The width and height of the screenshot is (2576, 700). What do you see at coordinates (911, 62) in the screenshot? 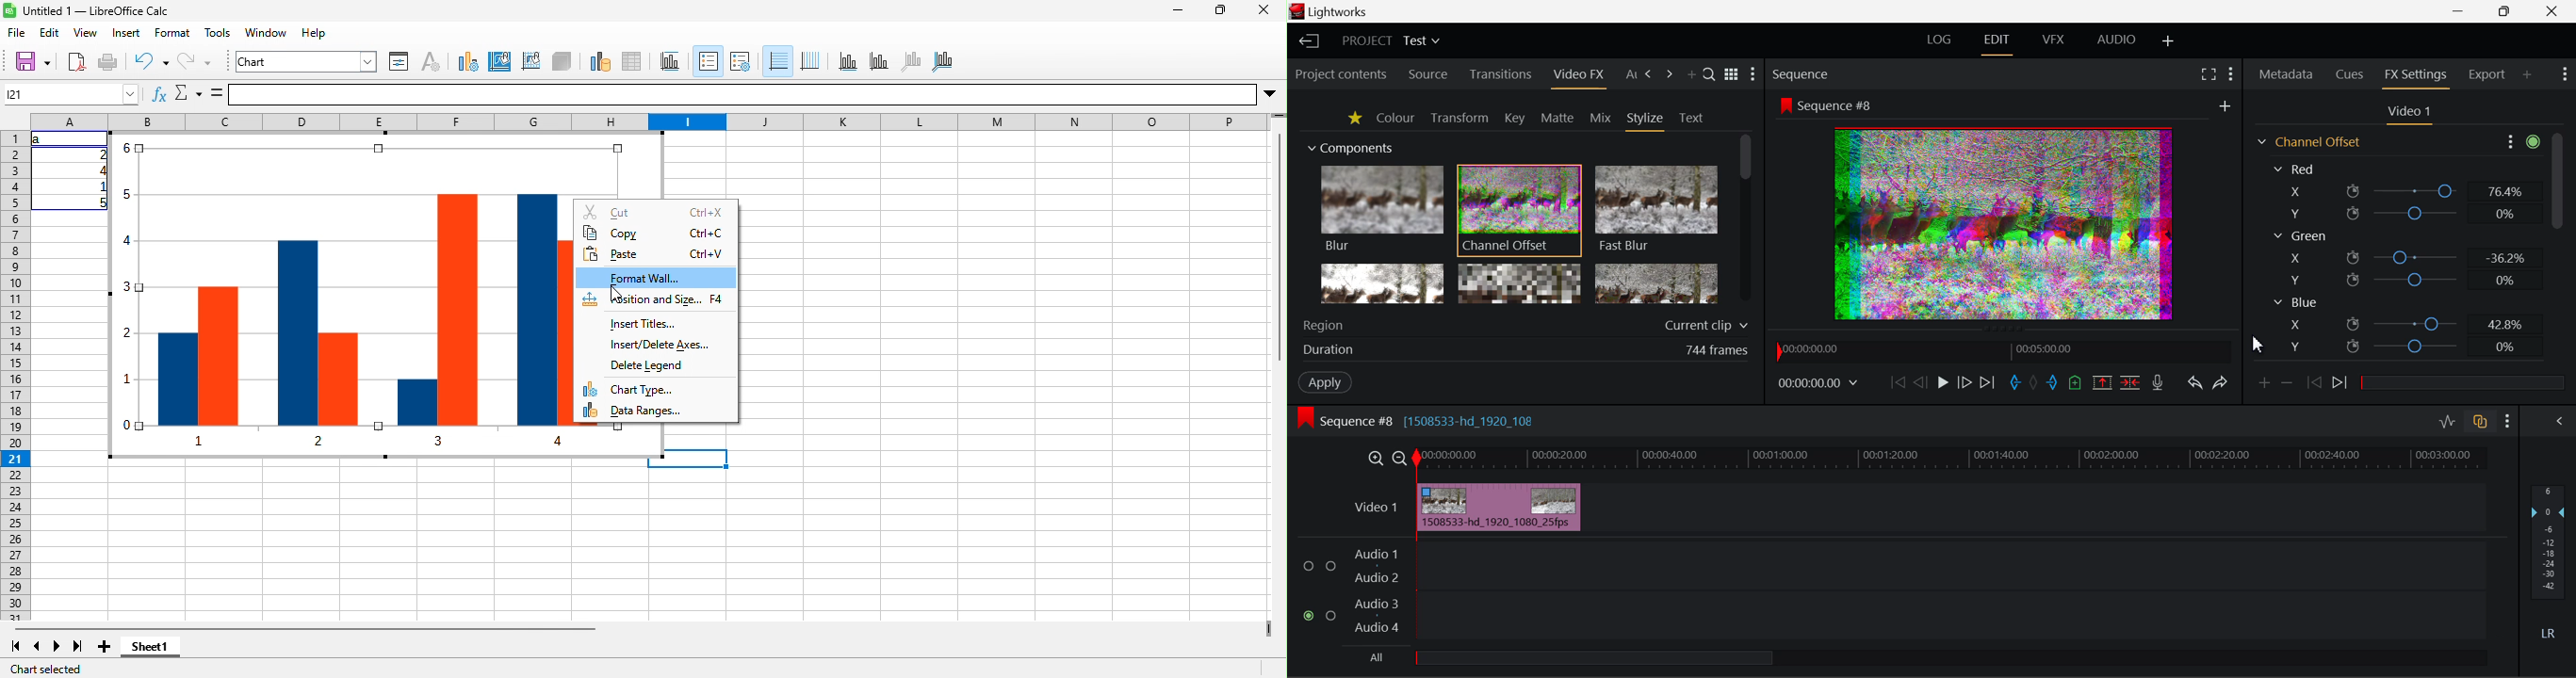
I see `z axis` at bounding box center [911, 62].